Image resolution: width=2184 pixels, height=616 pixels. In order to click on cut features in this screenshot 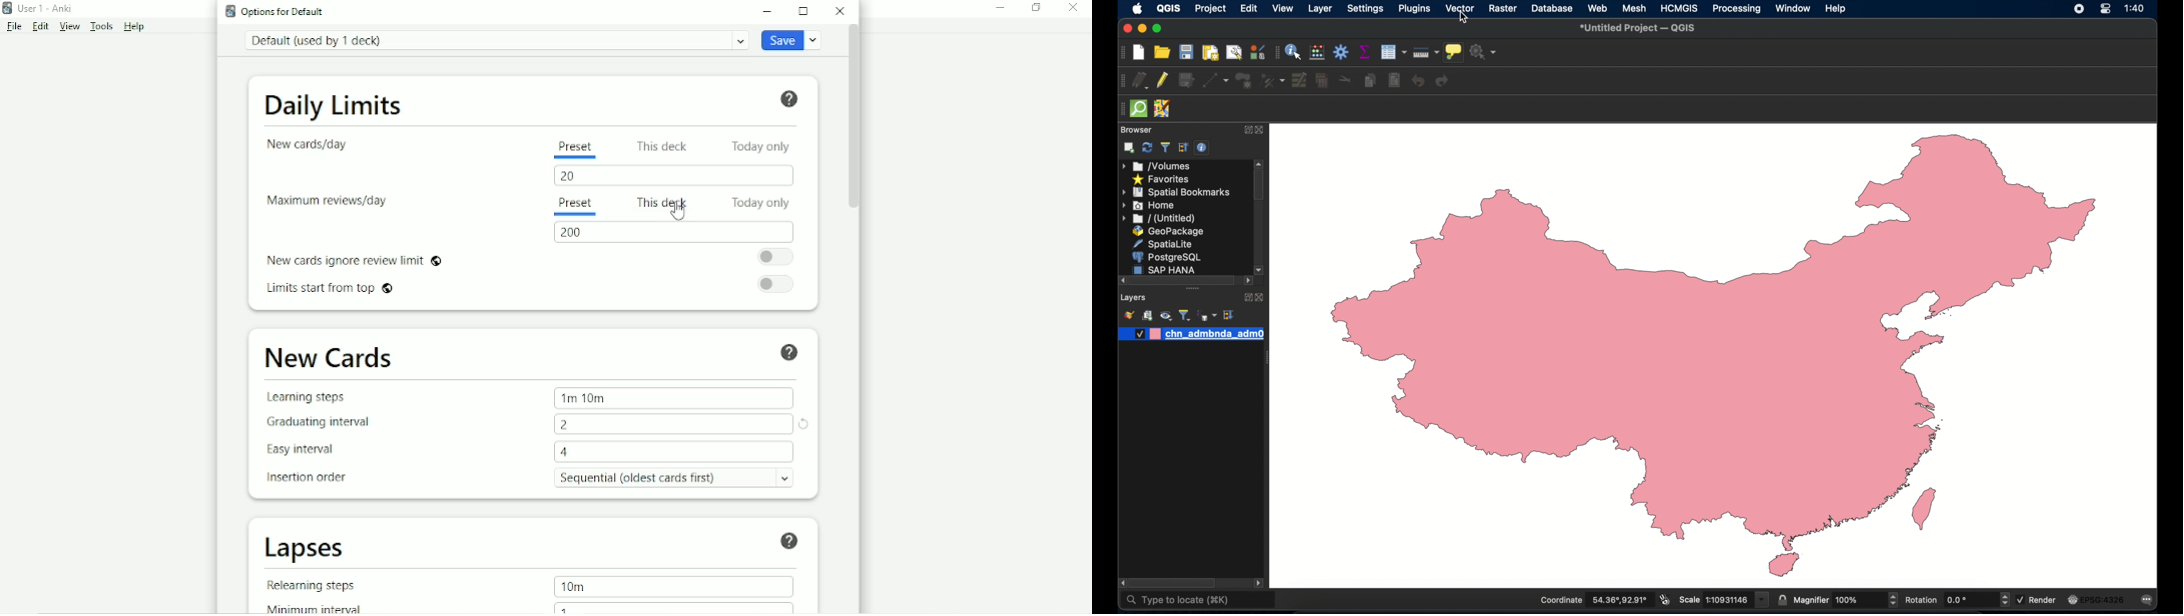, I will do `click(1345, 80)`.